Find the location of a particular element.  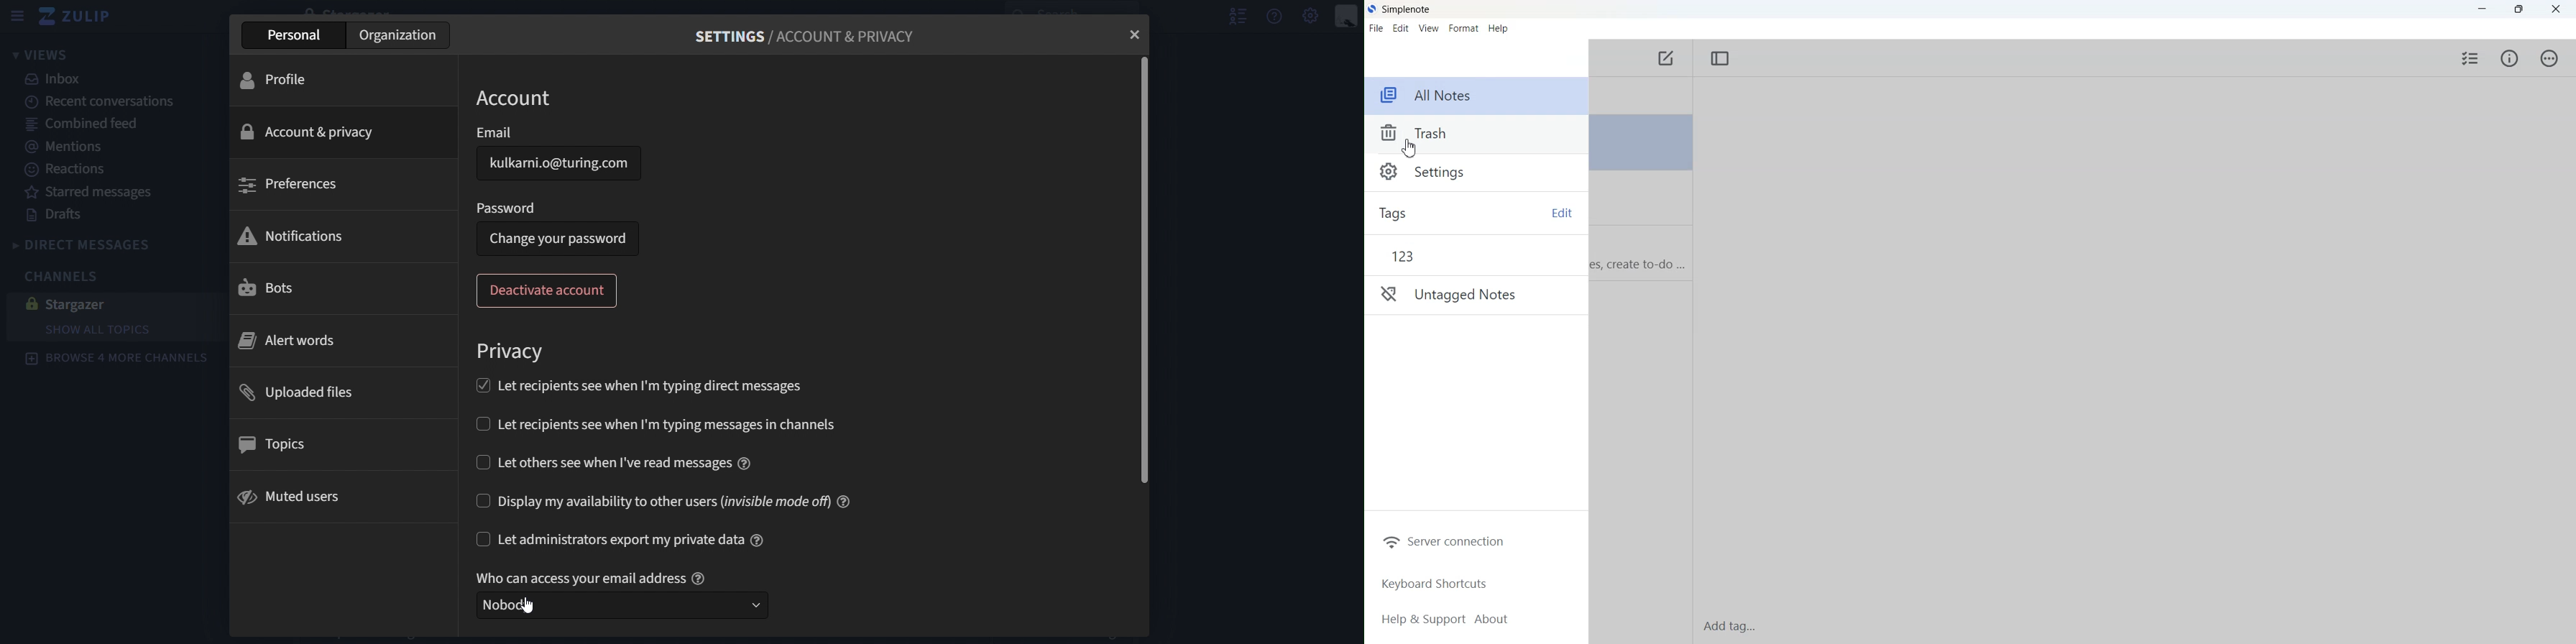

views is located at coordinates (40, 55).